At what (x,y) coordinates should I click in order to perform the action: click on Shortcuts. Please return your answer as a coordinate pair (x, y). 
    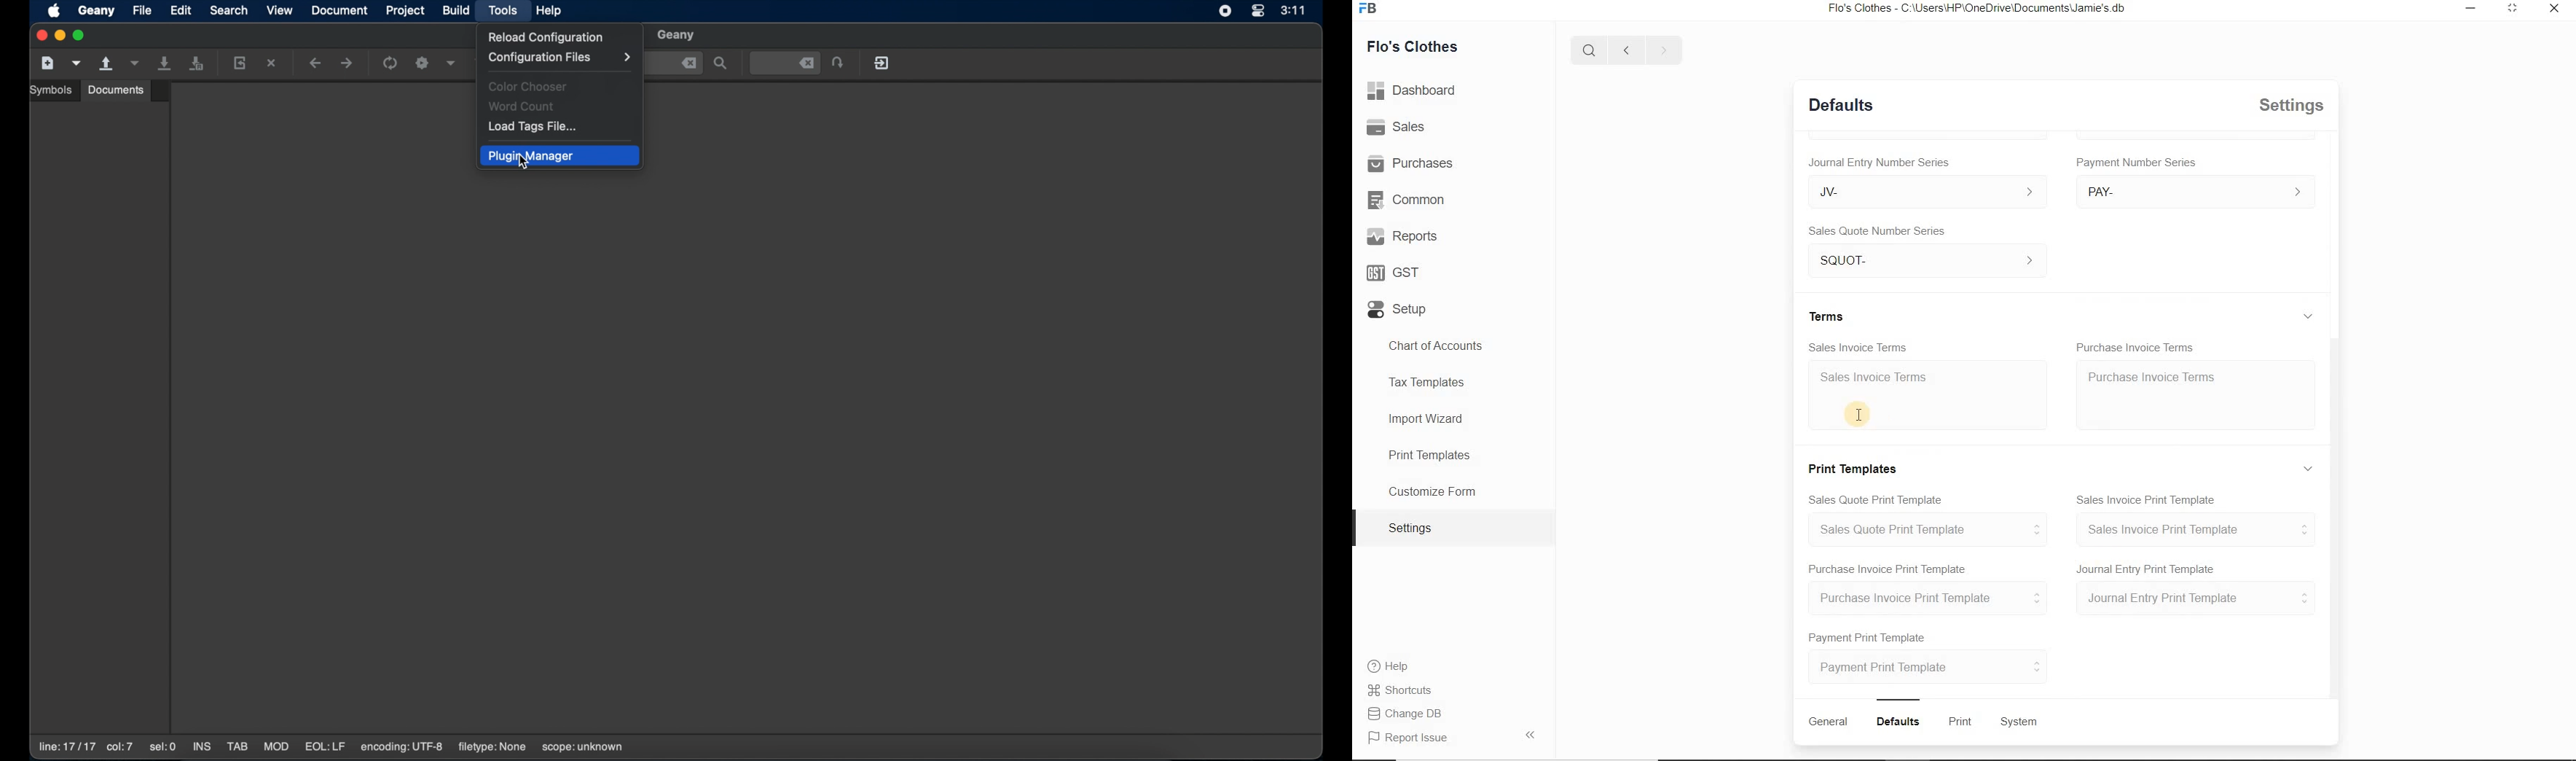
    Looking at the image, I should click on (1401, 690).